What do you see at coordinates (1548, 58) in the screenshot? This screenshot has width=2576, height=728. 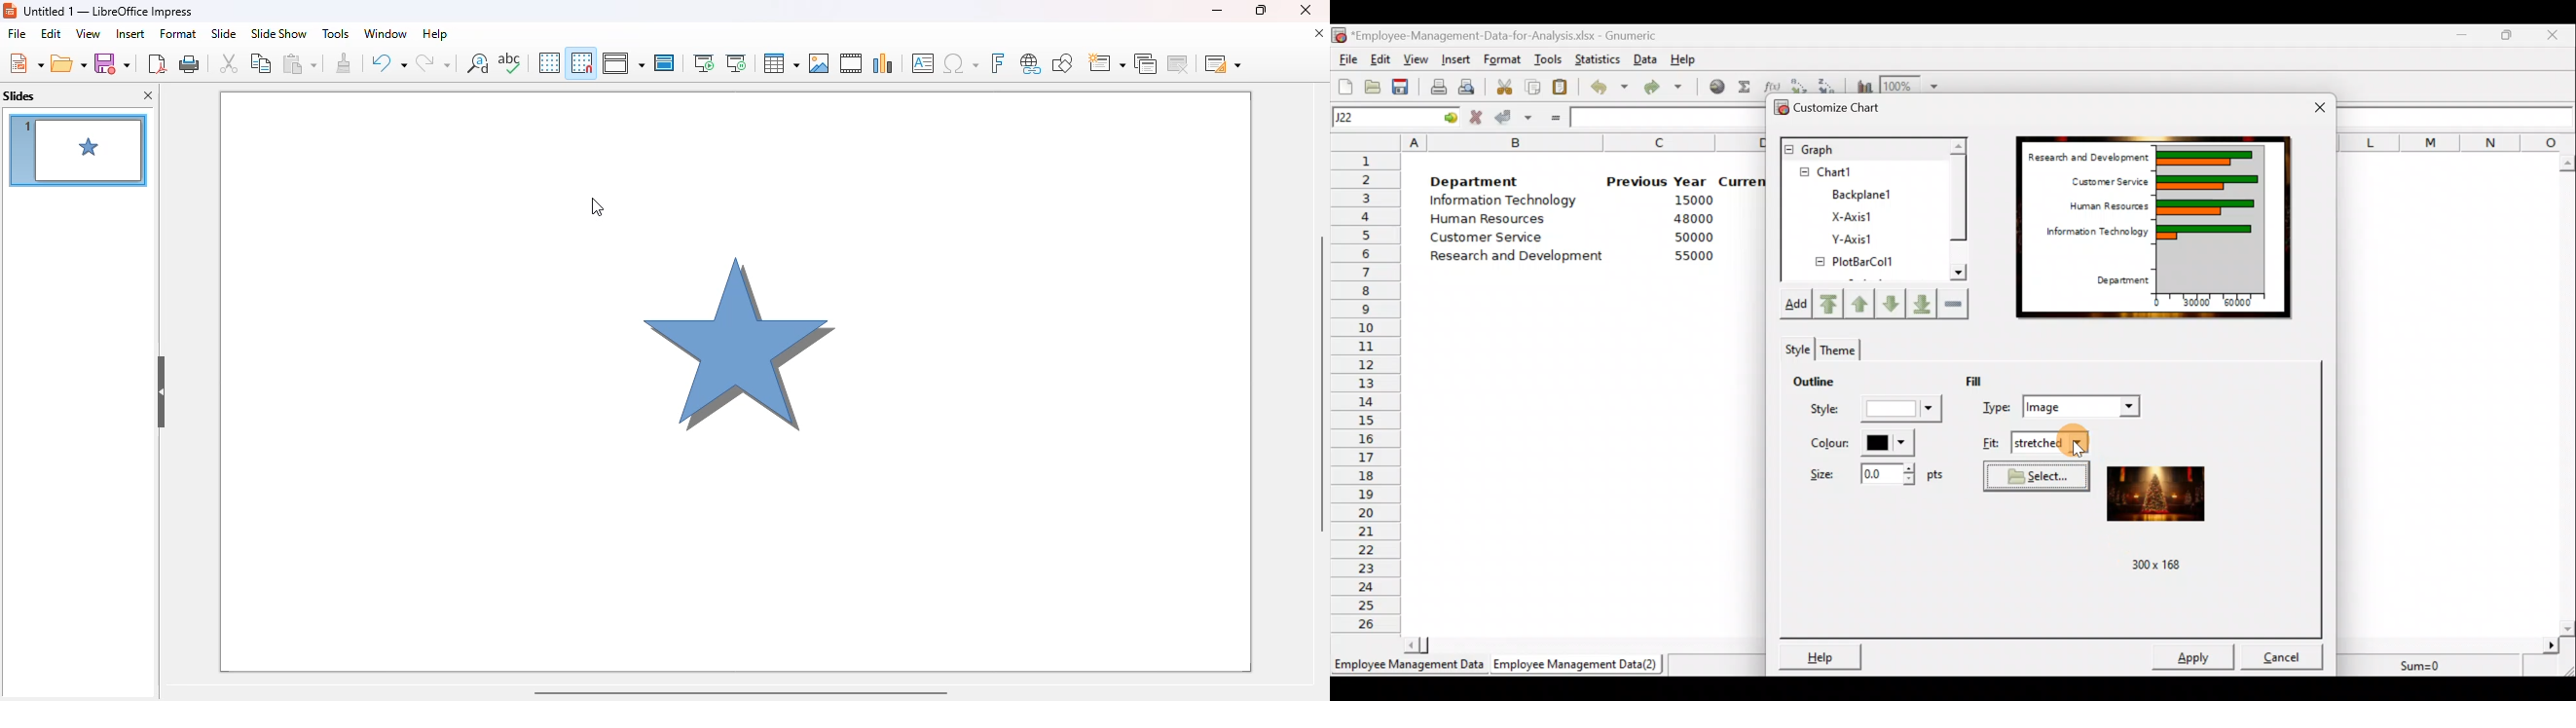 I see `Tools` at bounding box center [1548, 58].